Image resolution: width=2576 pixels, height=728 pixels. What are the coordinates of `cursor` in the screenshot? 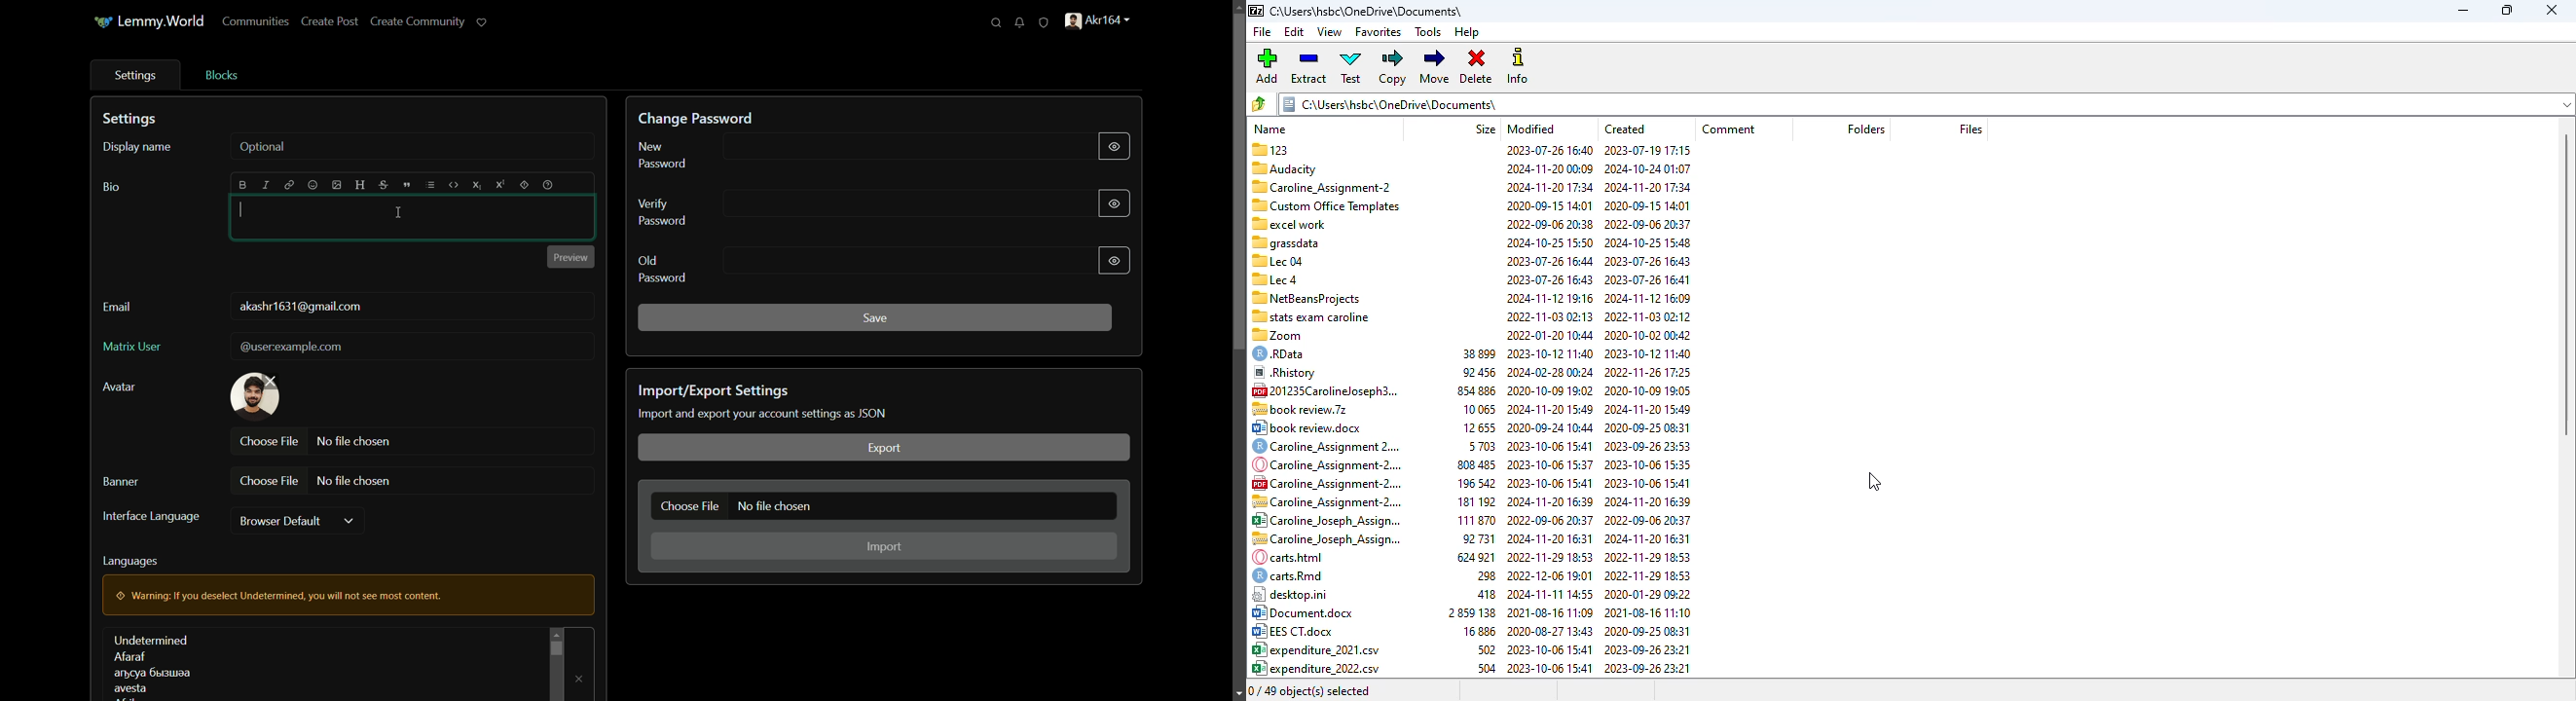 It's located at (243, 208).